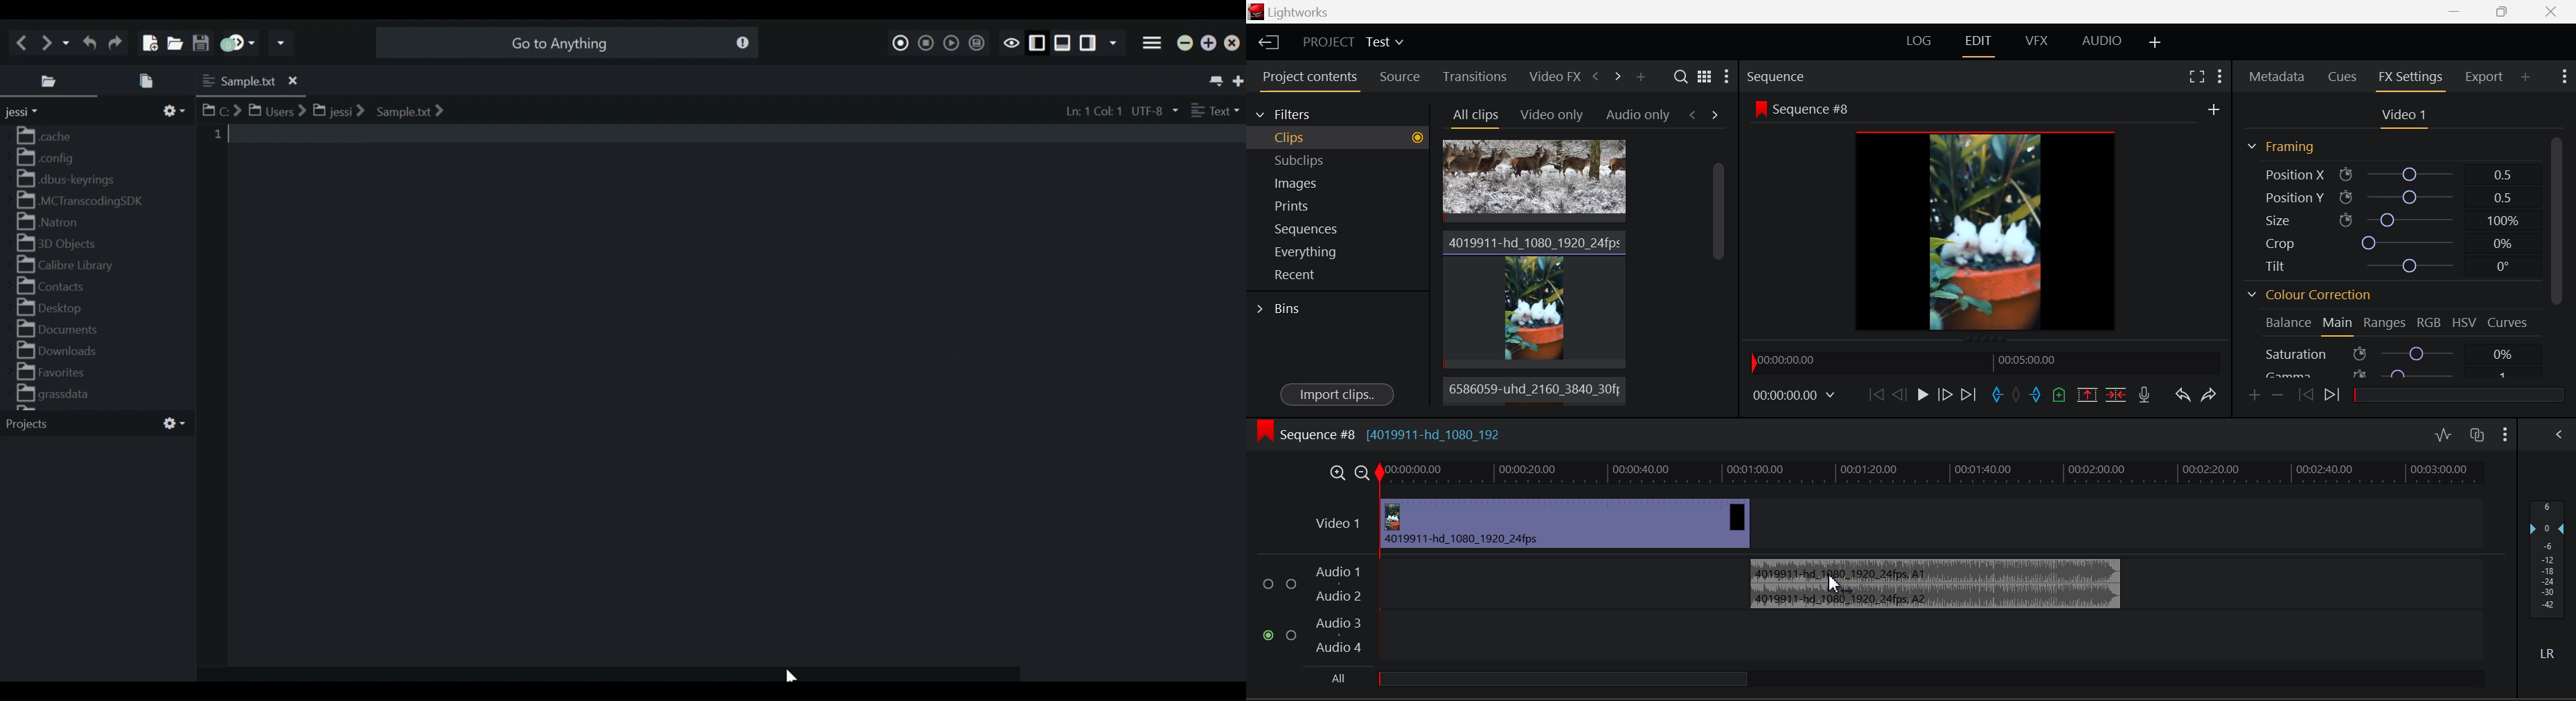  Describe the element at coordinates (1831, 584) in the screenshot. I see `cursor` at that location.